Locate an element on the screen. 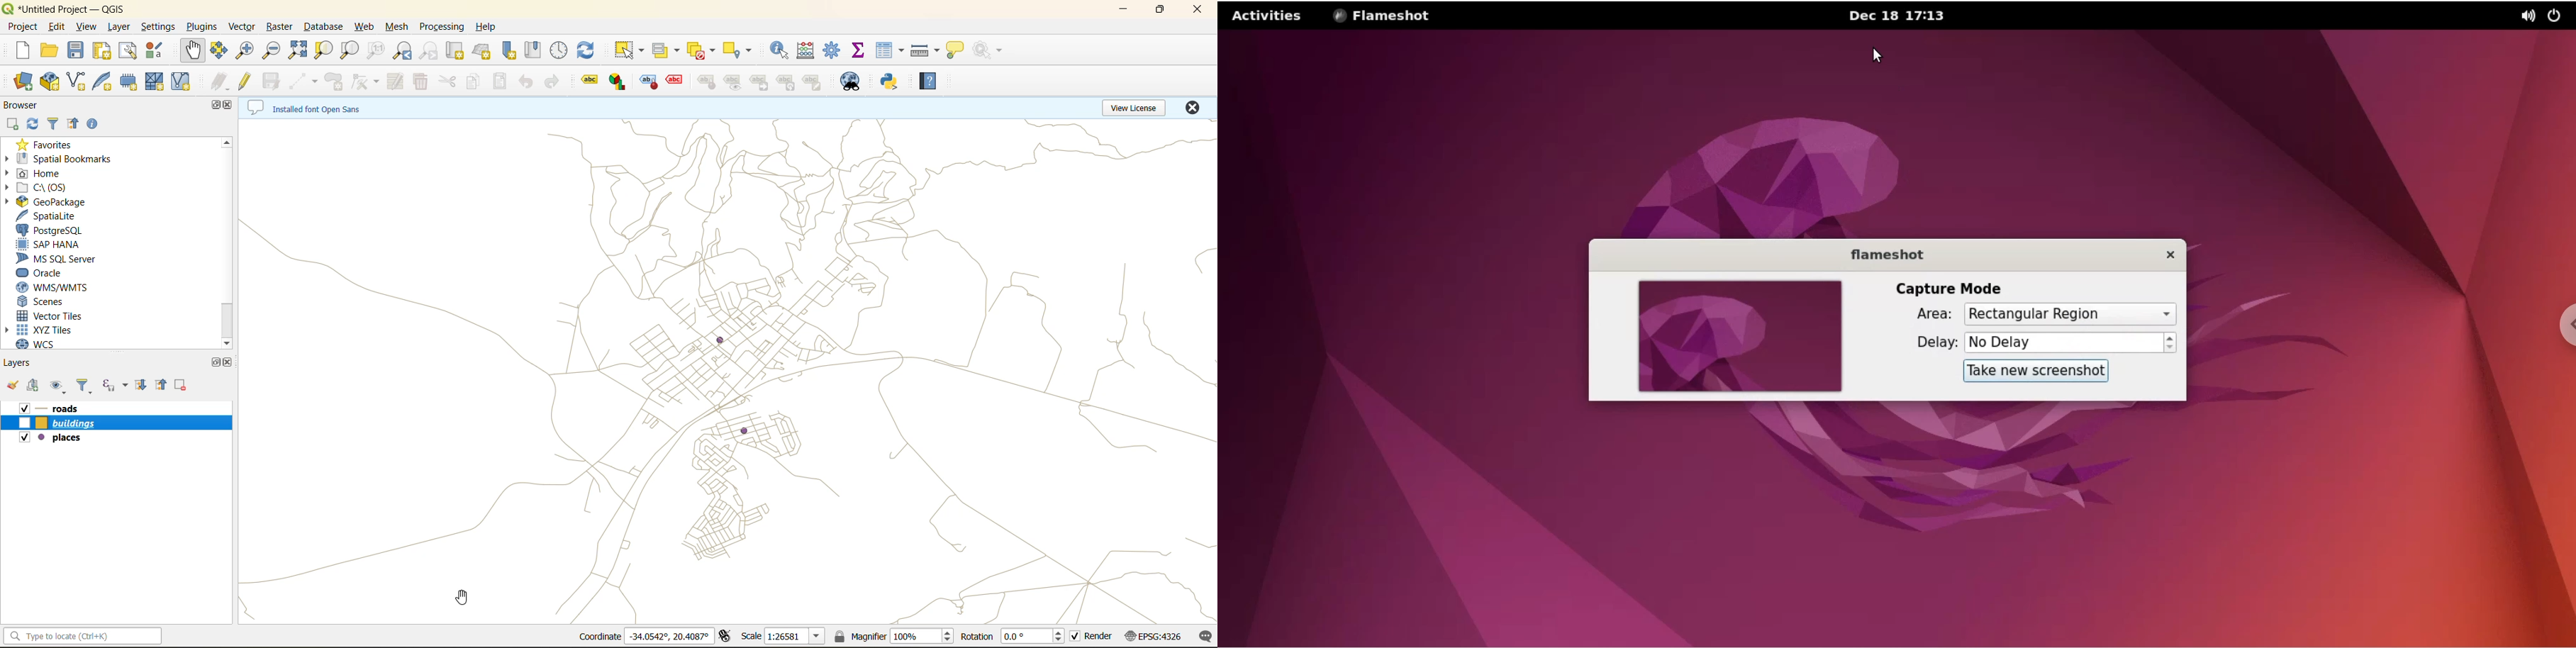 The image size is (2576, 672). zoom native is located at coordinates (379, 50).